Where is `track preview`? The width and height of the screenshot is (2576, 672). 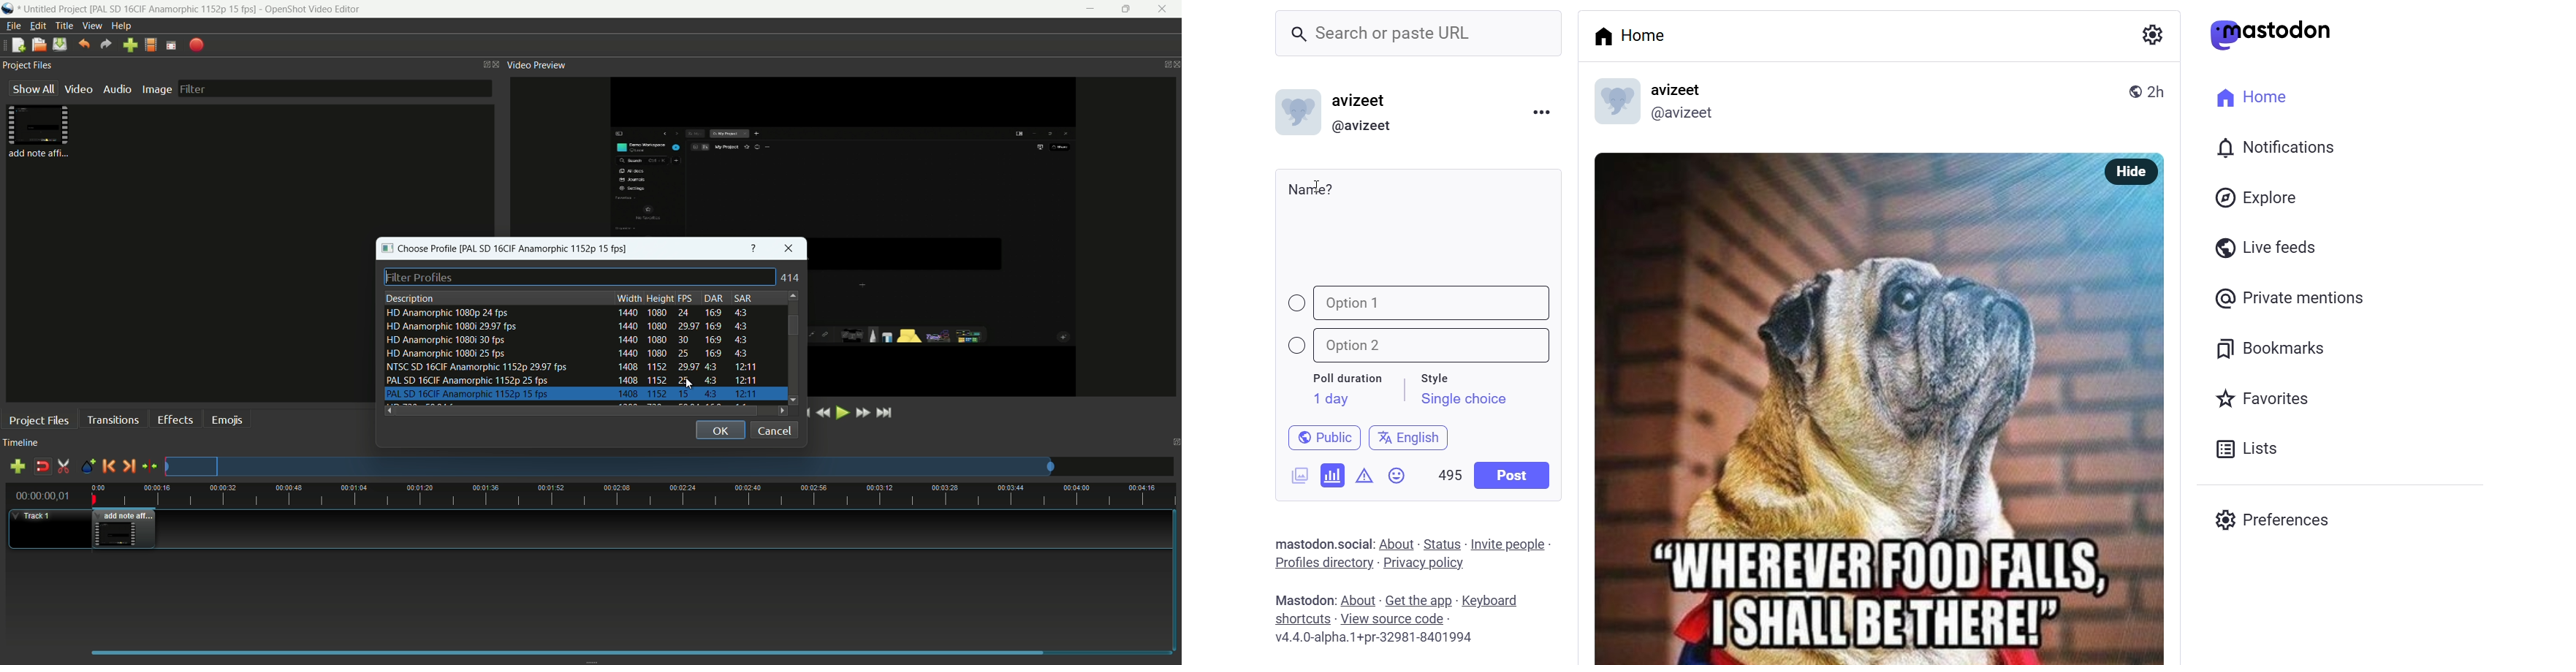
track preview is located at coordinates (611, 467).